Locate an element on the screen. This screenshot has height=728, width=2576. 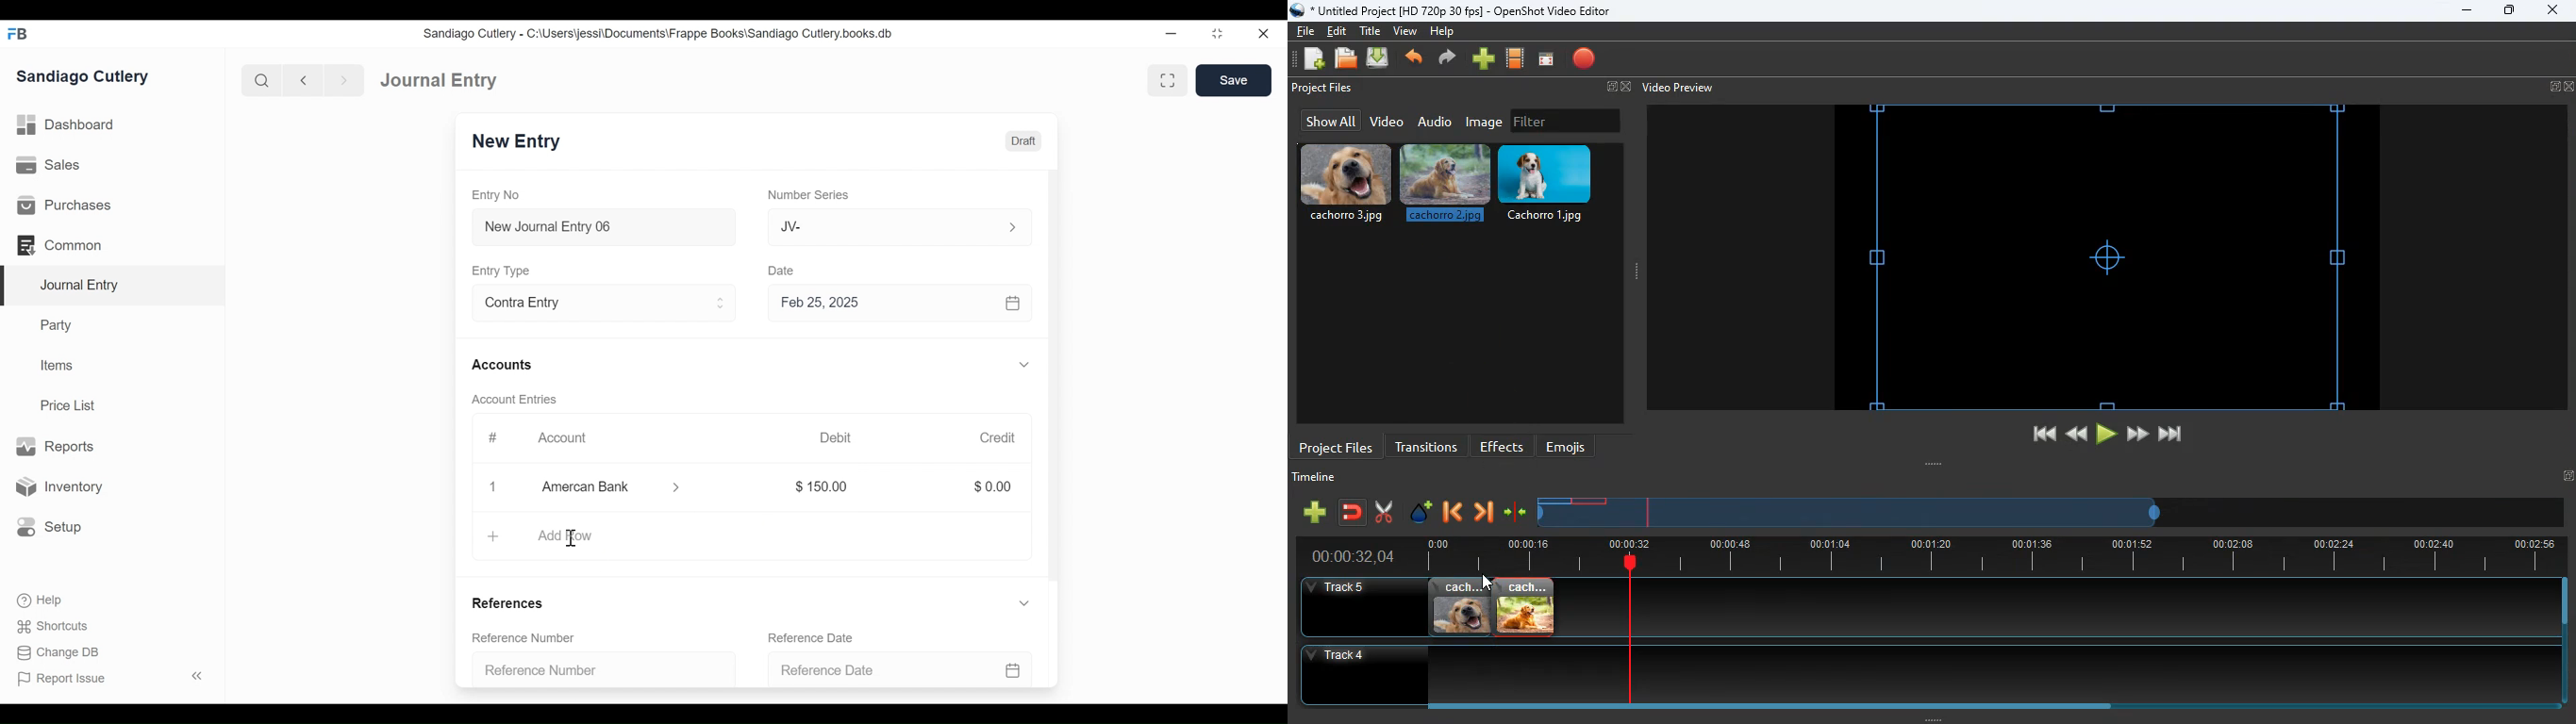
image timeline is located at coordinates (1554, 501).